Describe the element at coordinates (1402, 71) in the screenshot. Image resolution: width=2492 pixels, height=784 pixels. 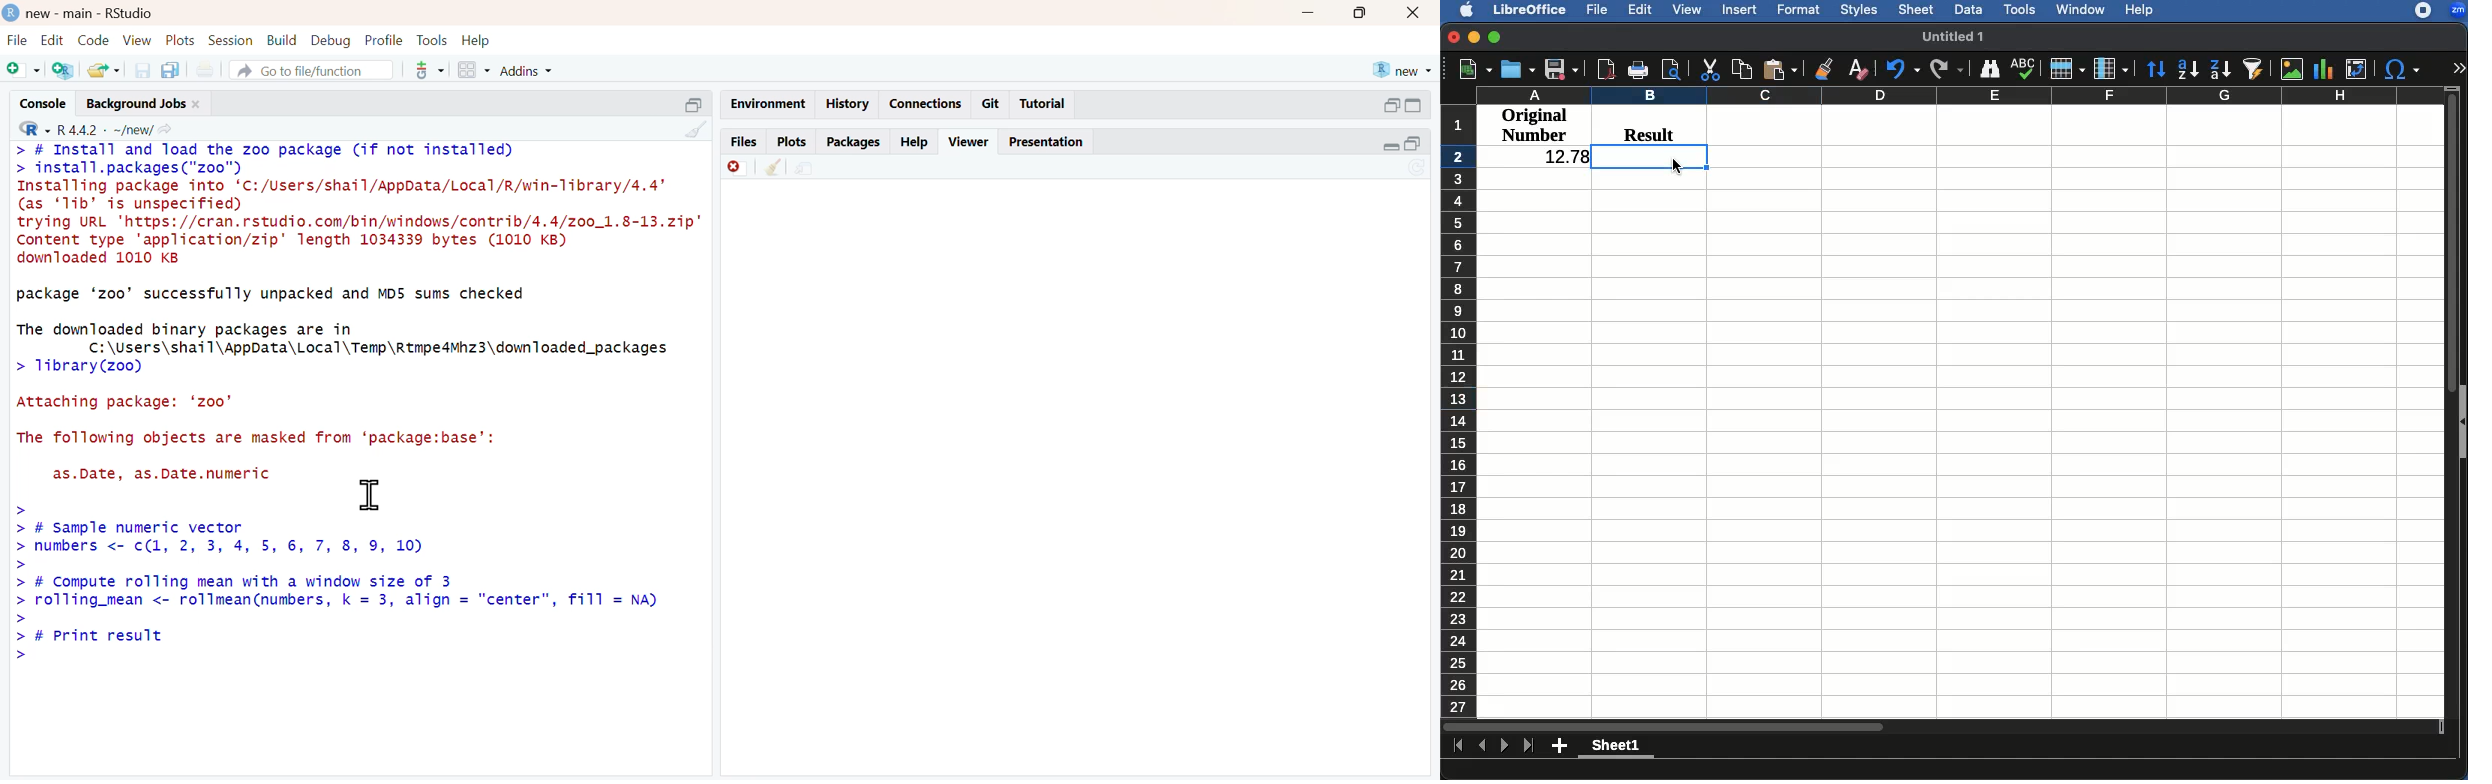
I see `new` at that location.